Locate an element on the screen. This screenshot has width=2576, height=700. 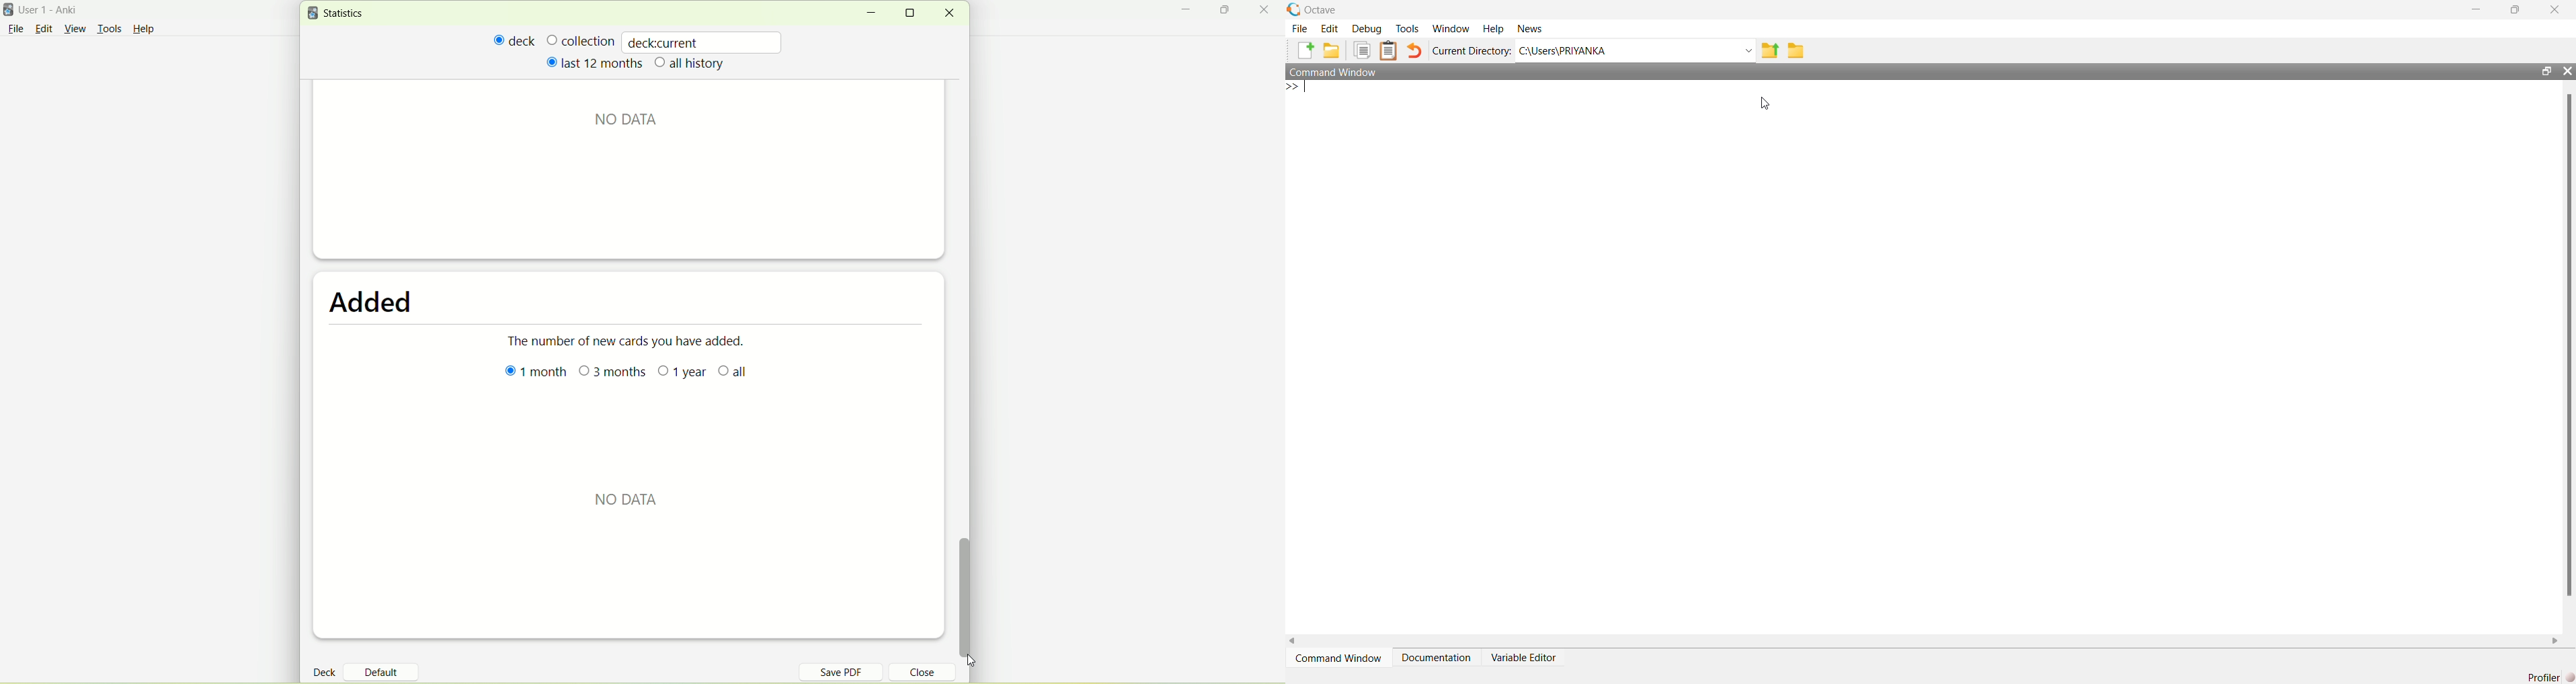
debug is located at coordinates (1366, 30).